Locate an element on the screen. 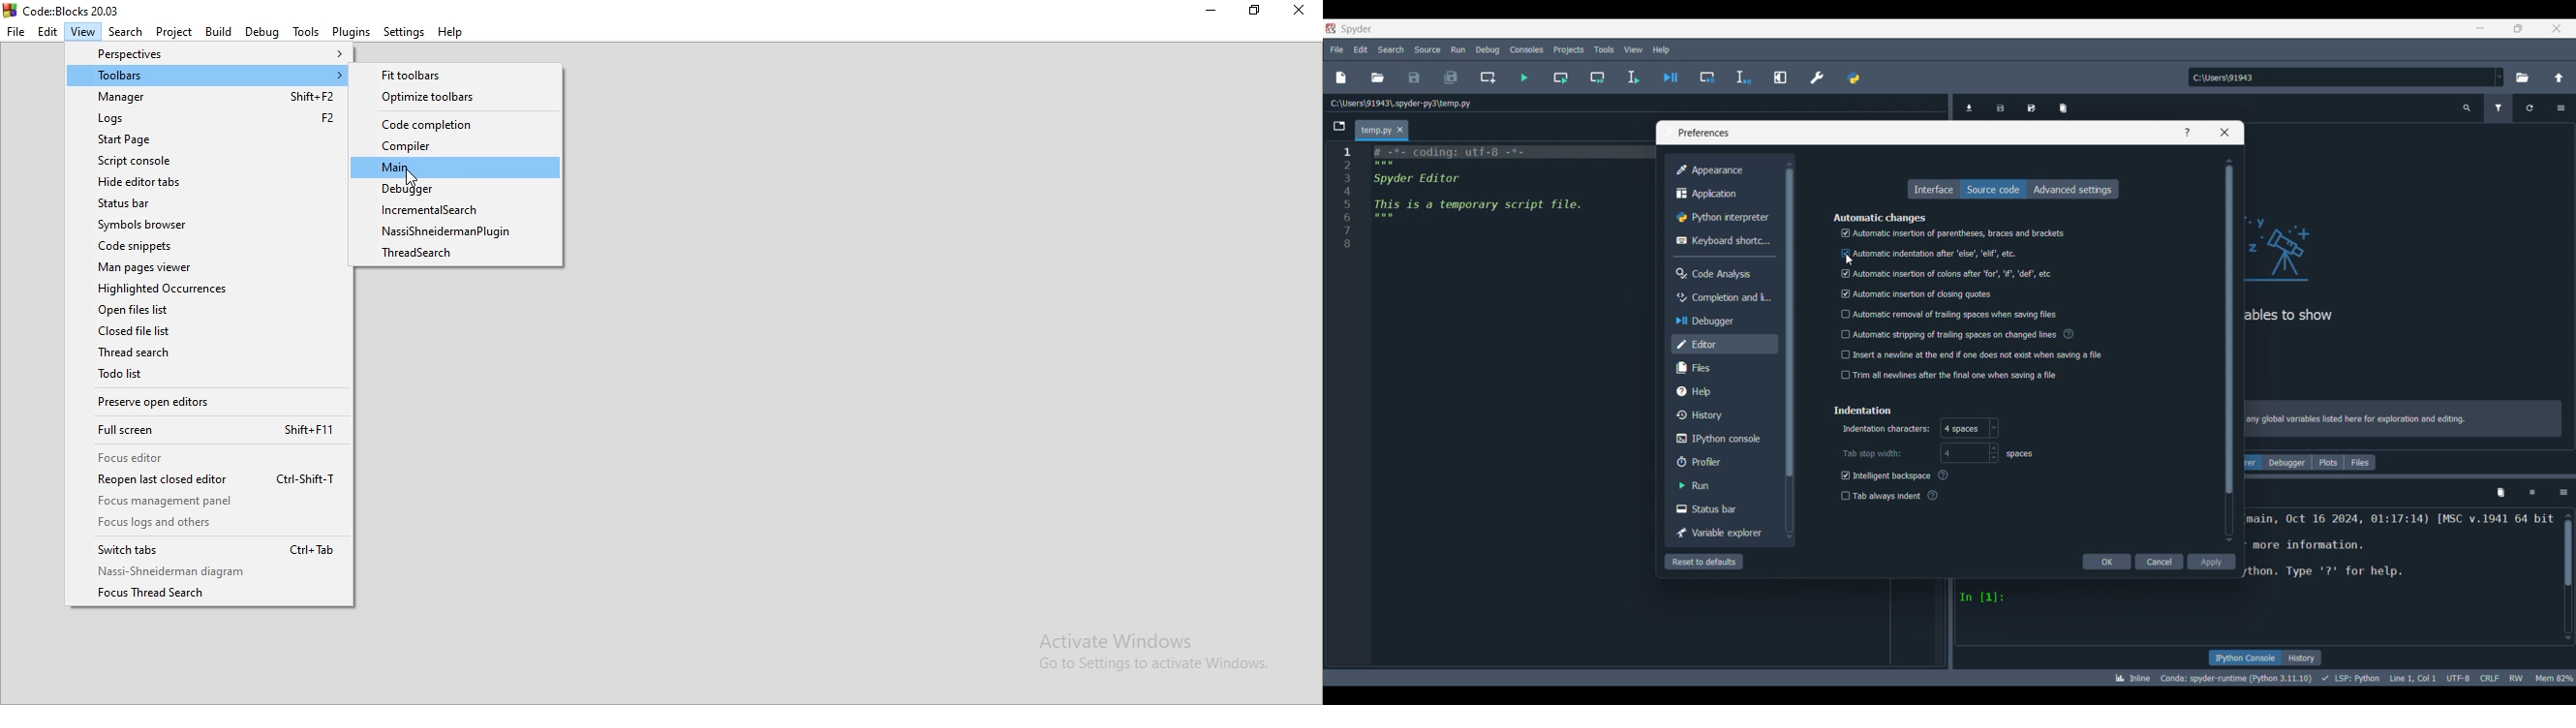 The height and width of the screenshot is (728, 2576). Maximize is located at coordinates (1258, 12).